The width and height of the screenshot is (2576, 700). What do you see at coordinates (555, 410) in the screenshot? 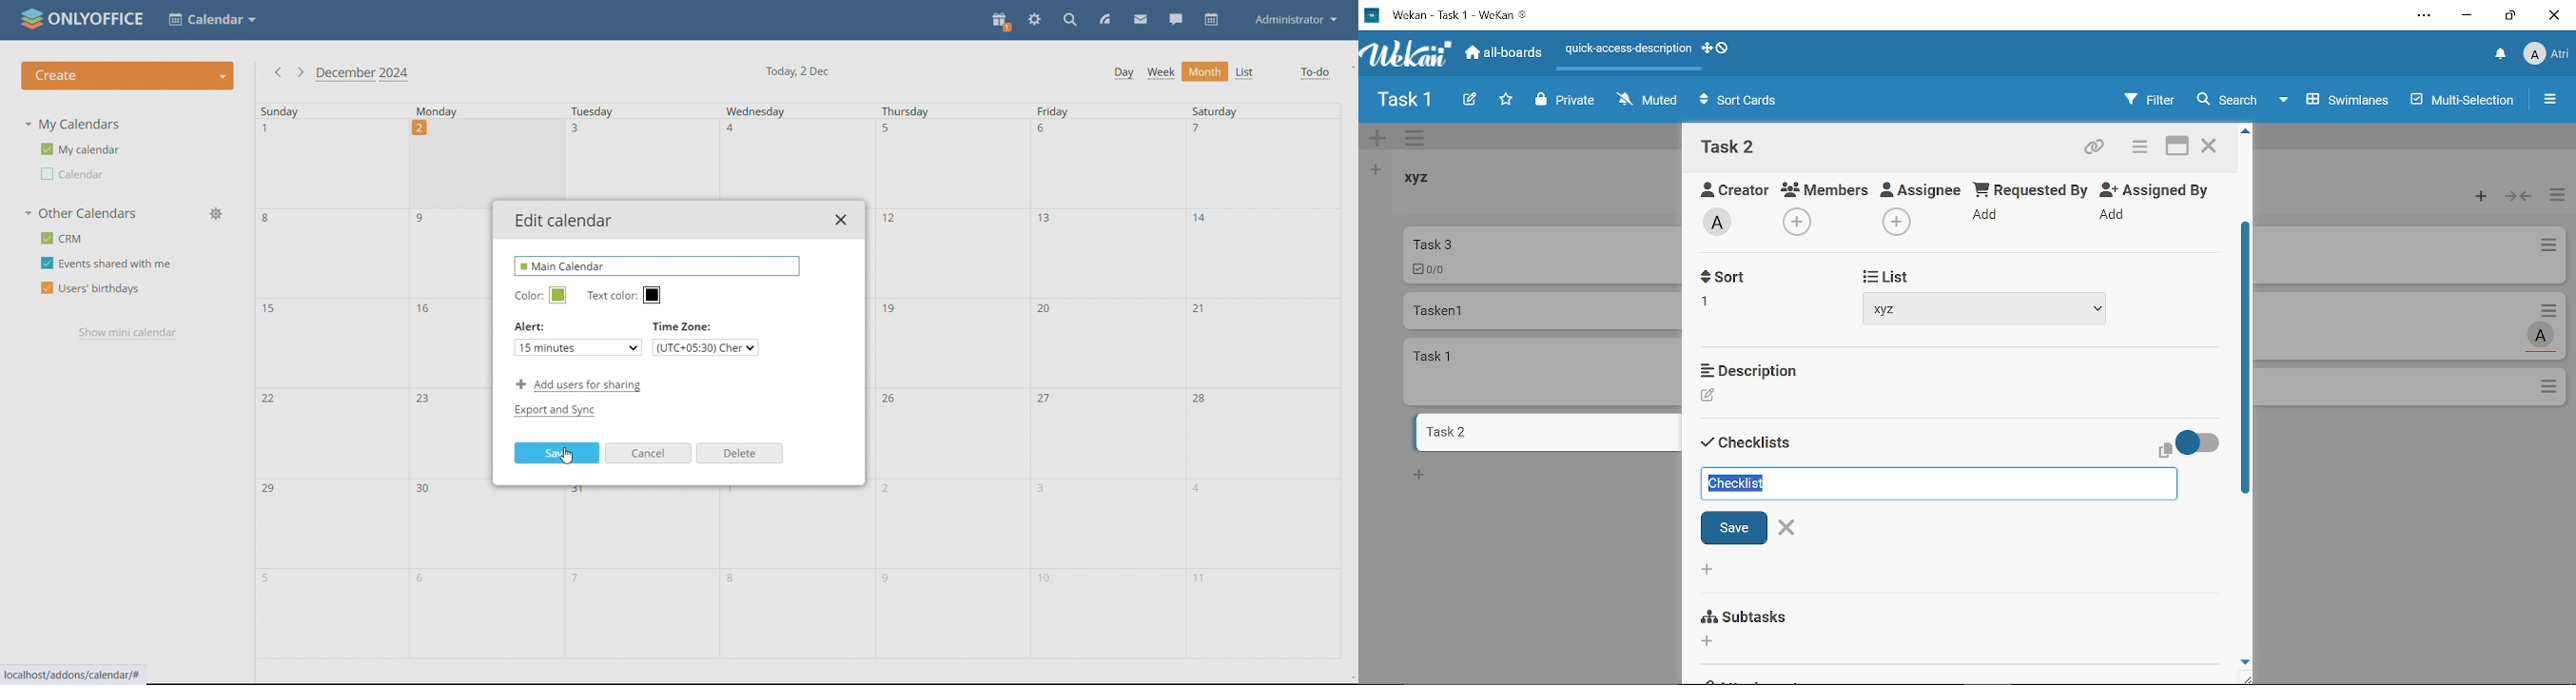
I see `export and sync` at bounding box center [555, 410].